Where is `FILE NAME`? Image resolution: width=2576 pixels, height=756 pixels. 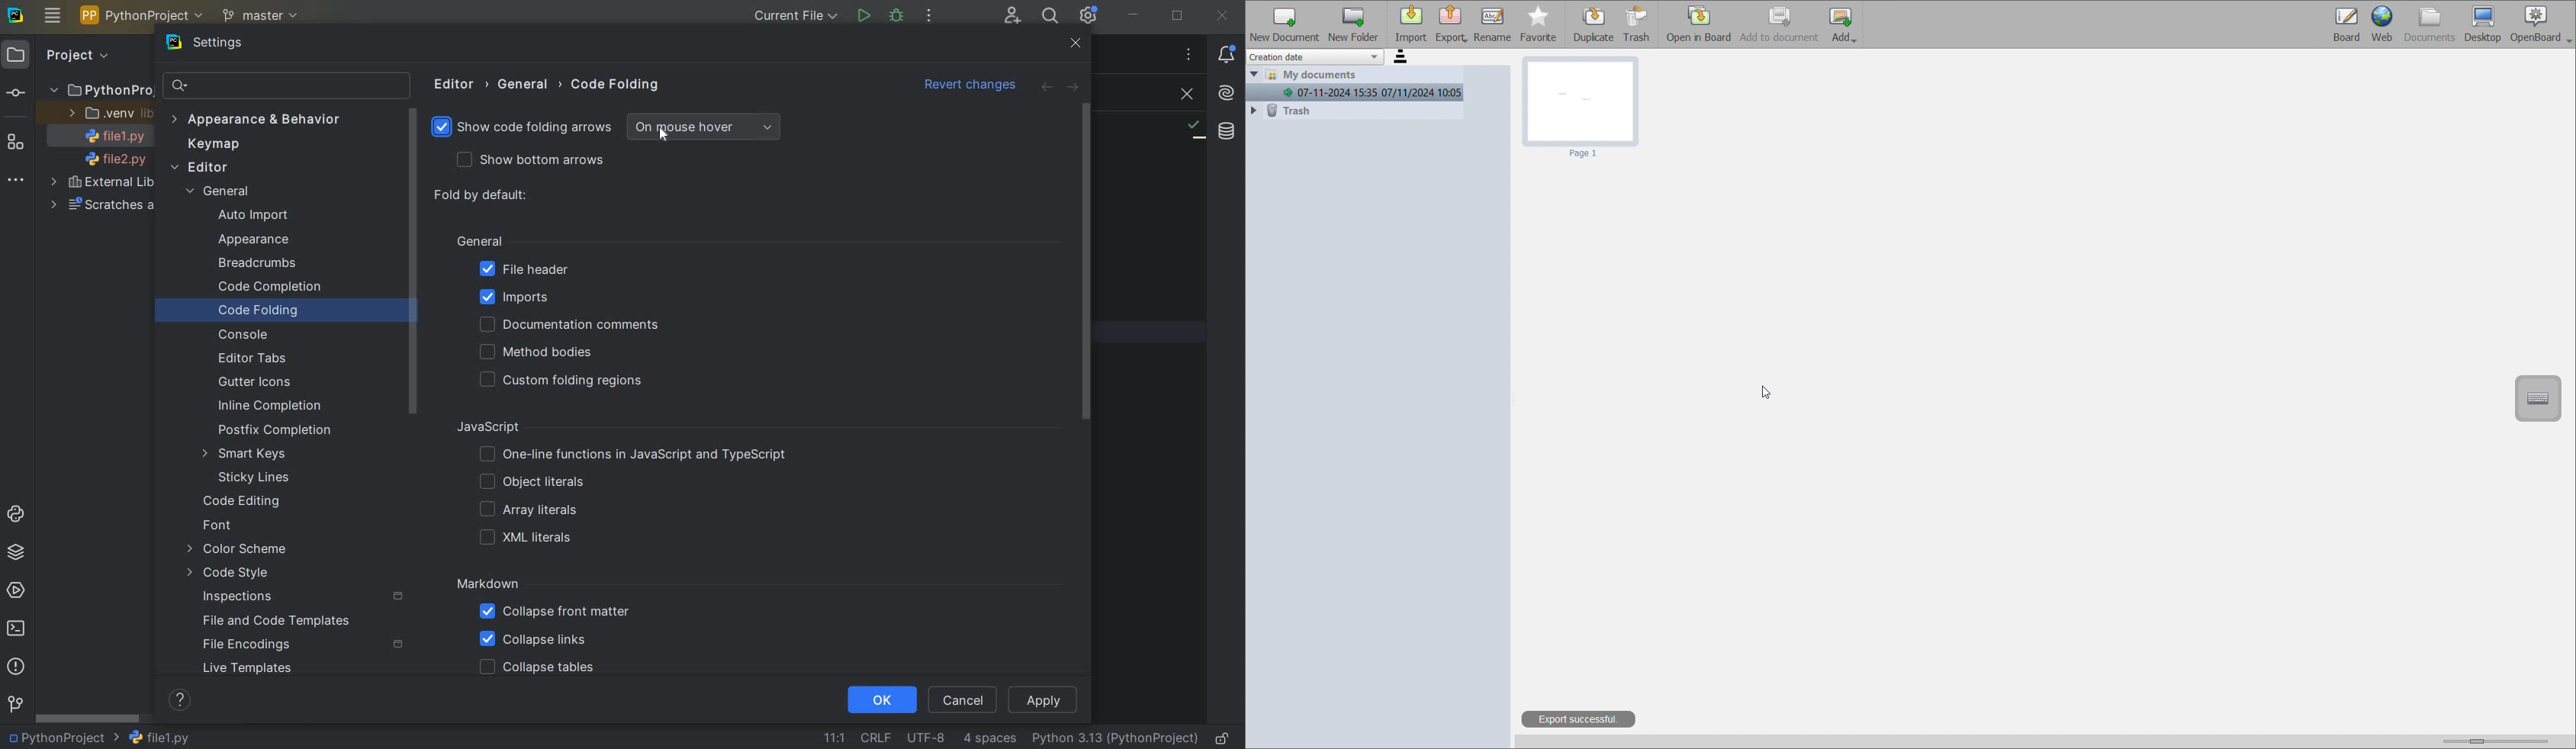 FILE NAME is located at coordinates (159, 738).